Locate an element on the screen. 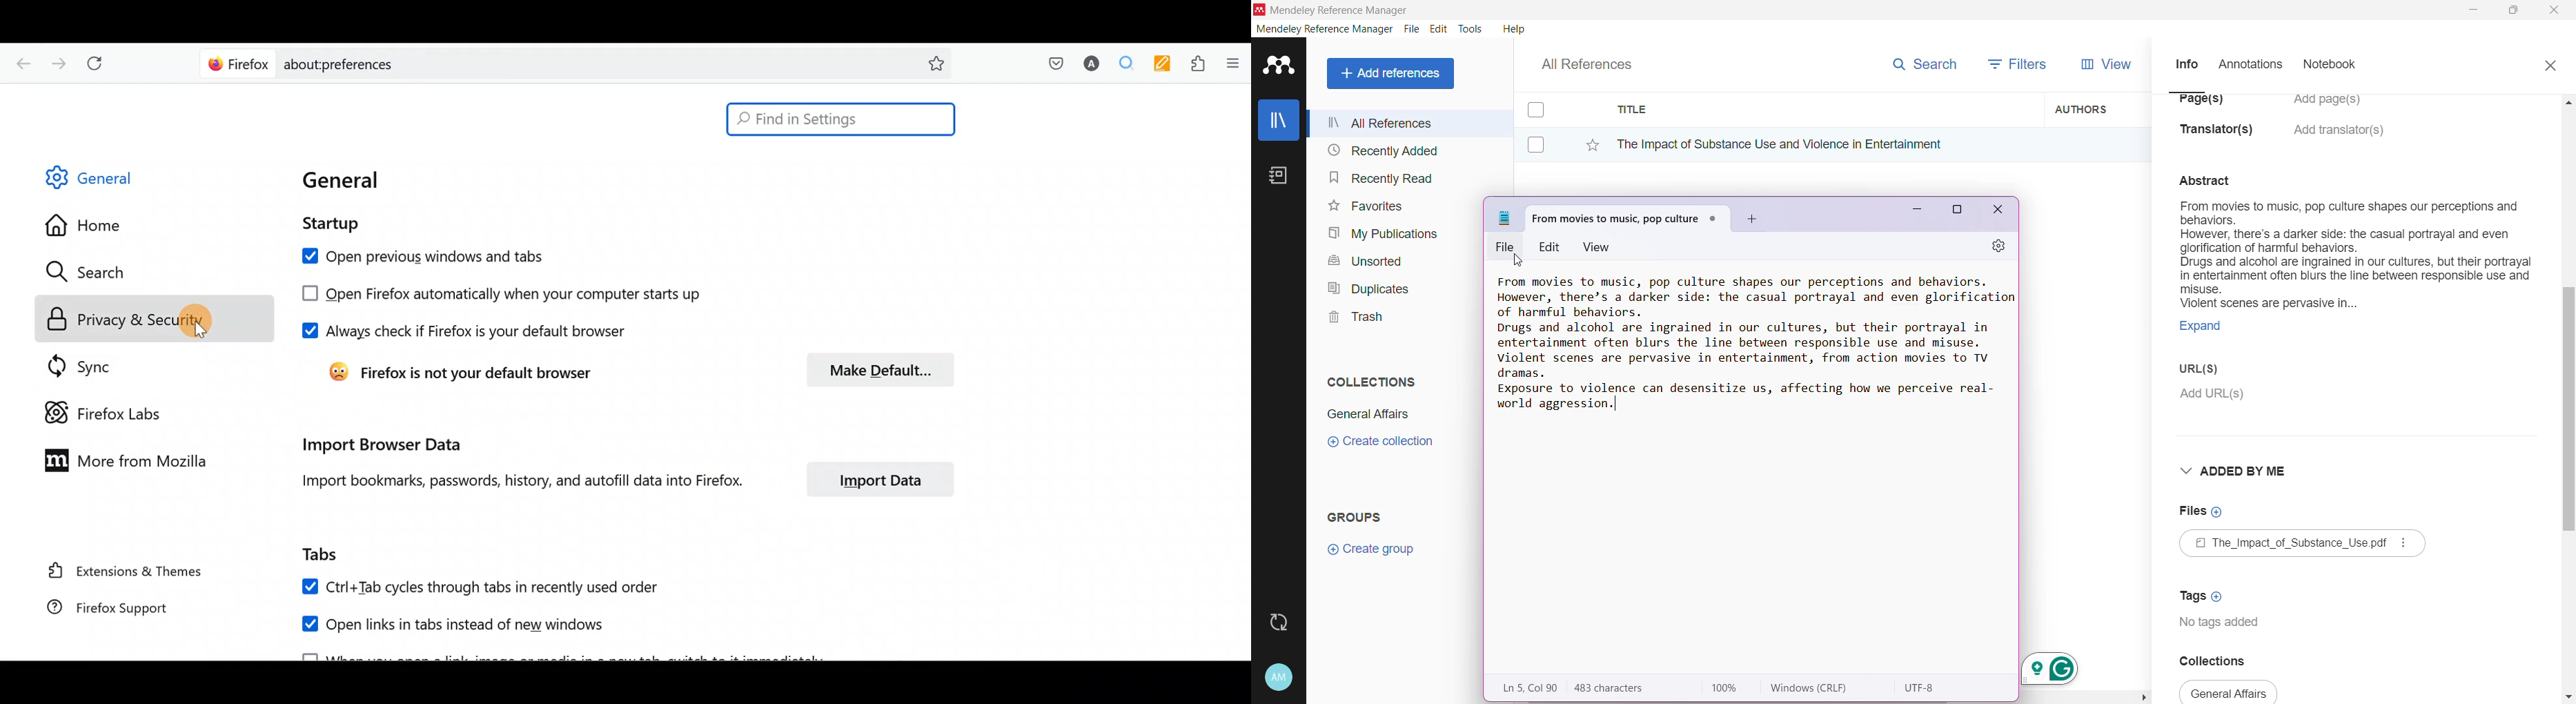   is located at coordinates (473, 331).